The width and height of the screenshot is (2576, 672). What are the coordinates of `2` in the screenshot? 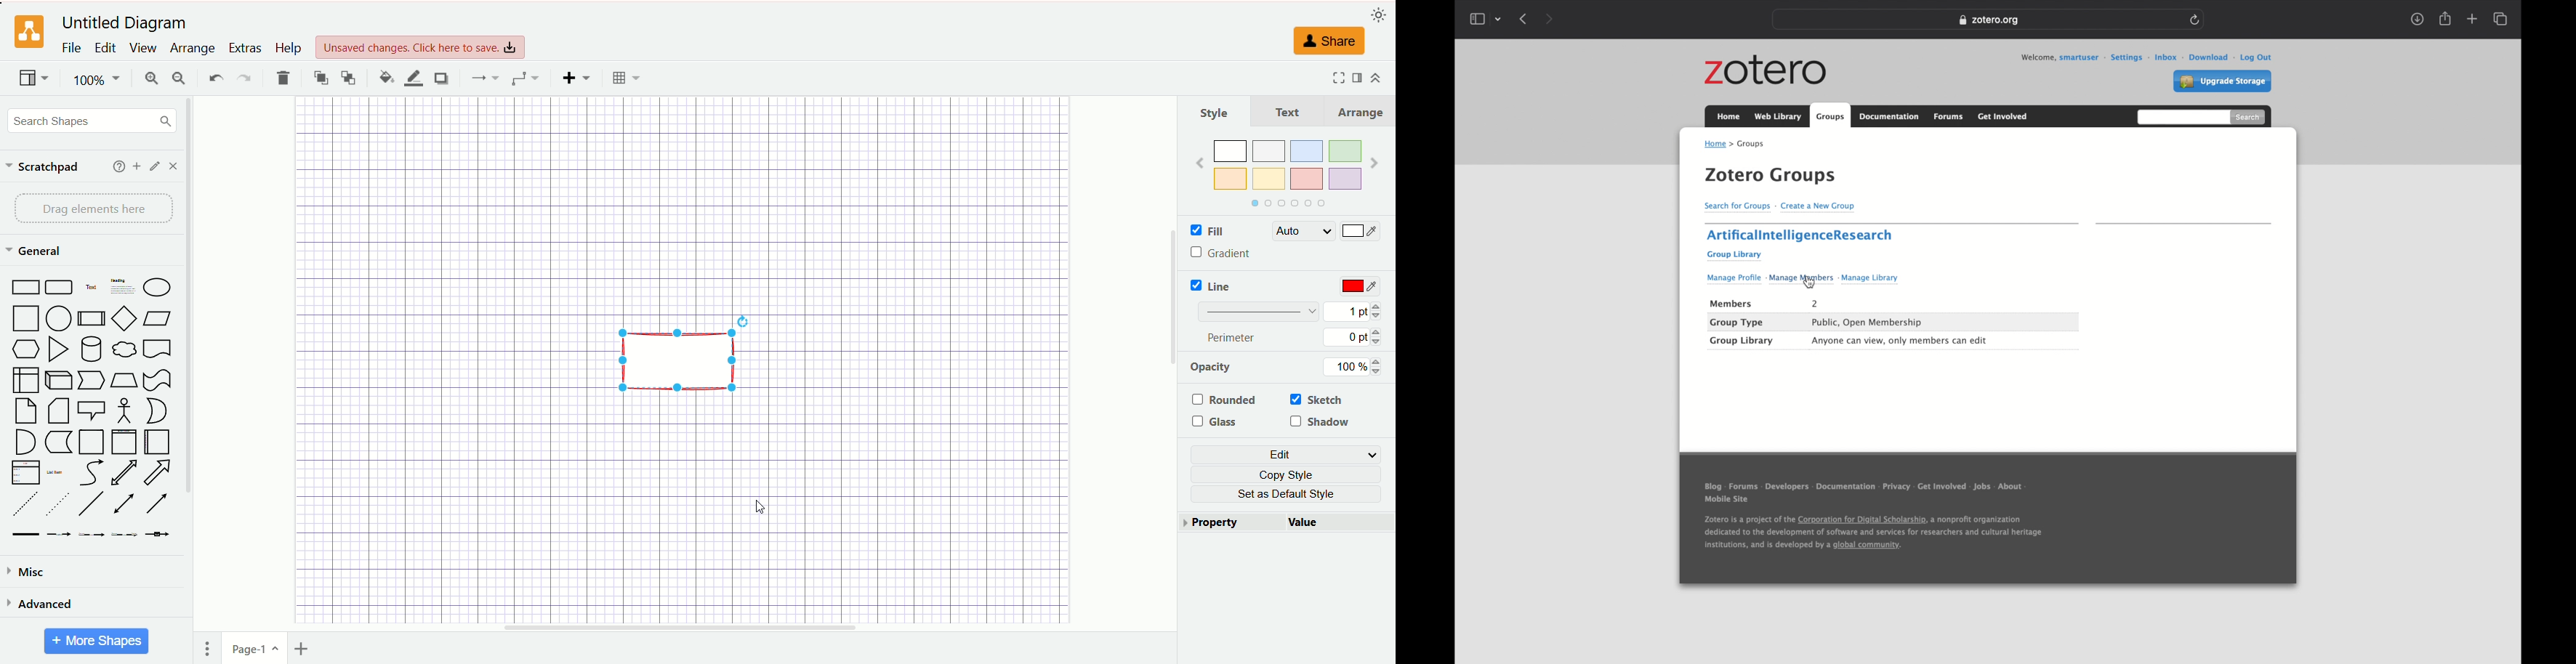 It's located at (1816, 304).